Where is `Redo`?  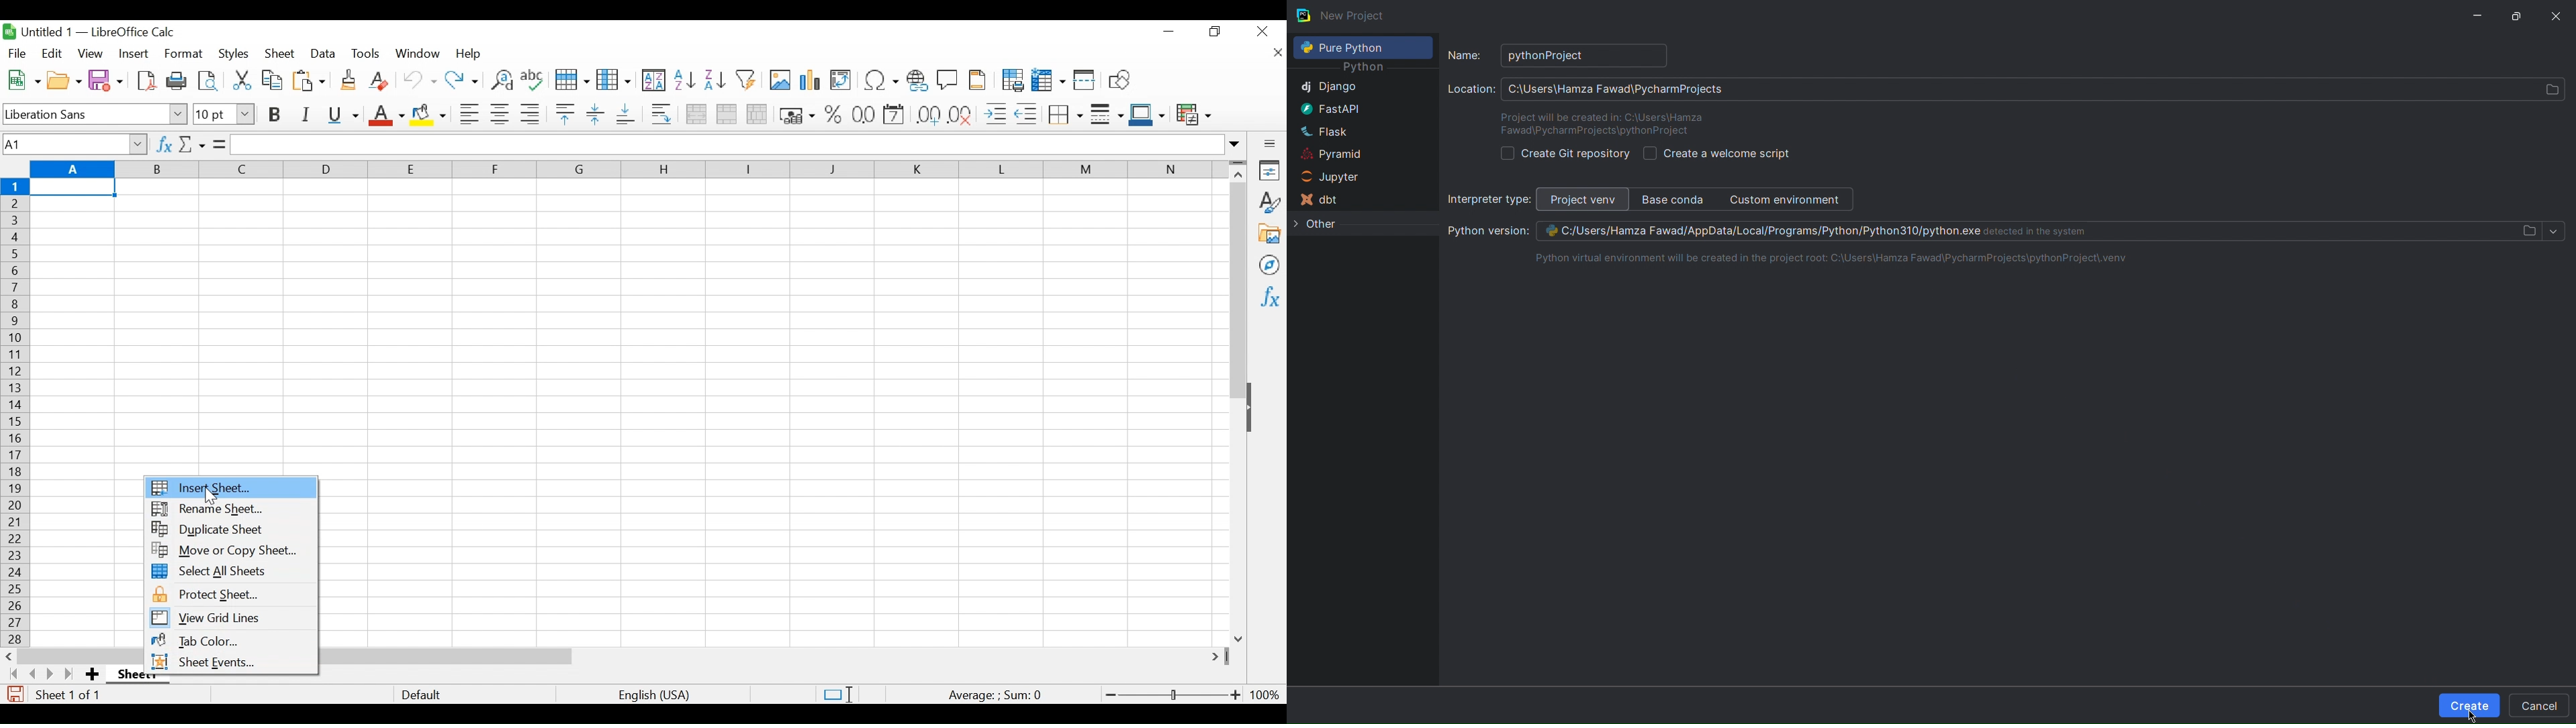 Redo is located at coordinates (461, 80).